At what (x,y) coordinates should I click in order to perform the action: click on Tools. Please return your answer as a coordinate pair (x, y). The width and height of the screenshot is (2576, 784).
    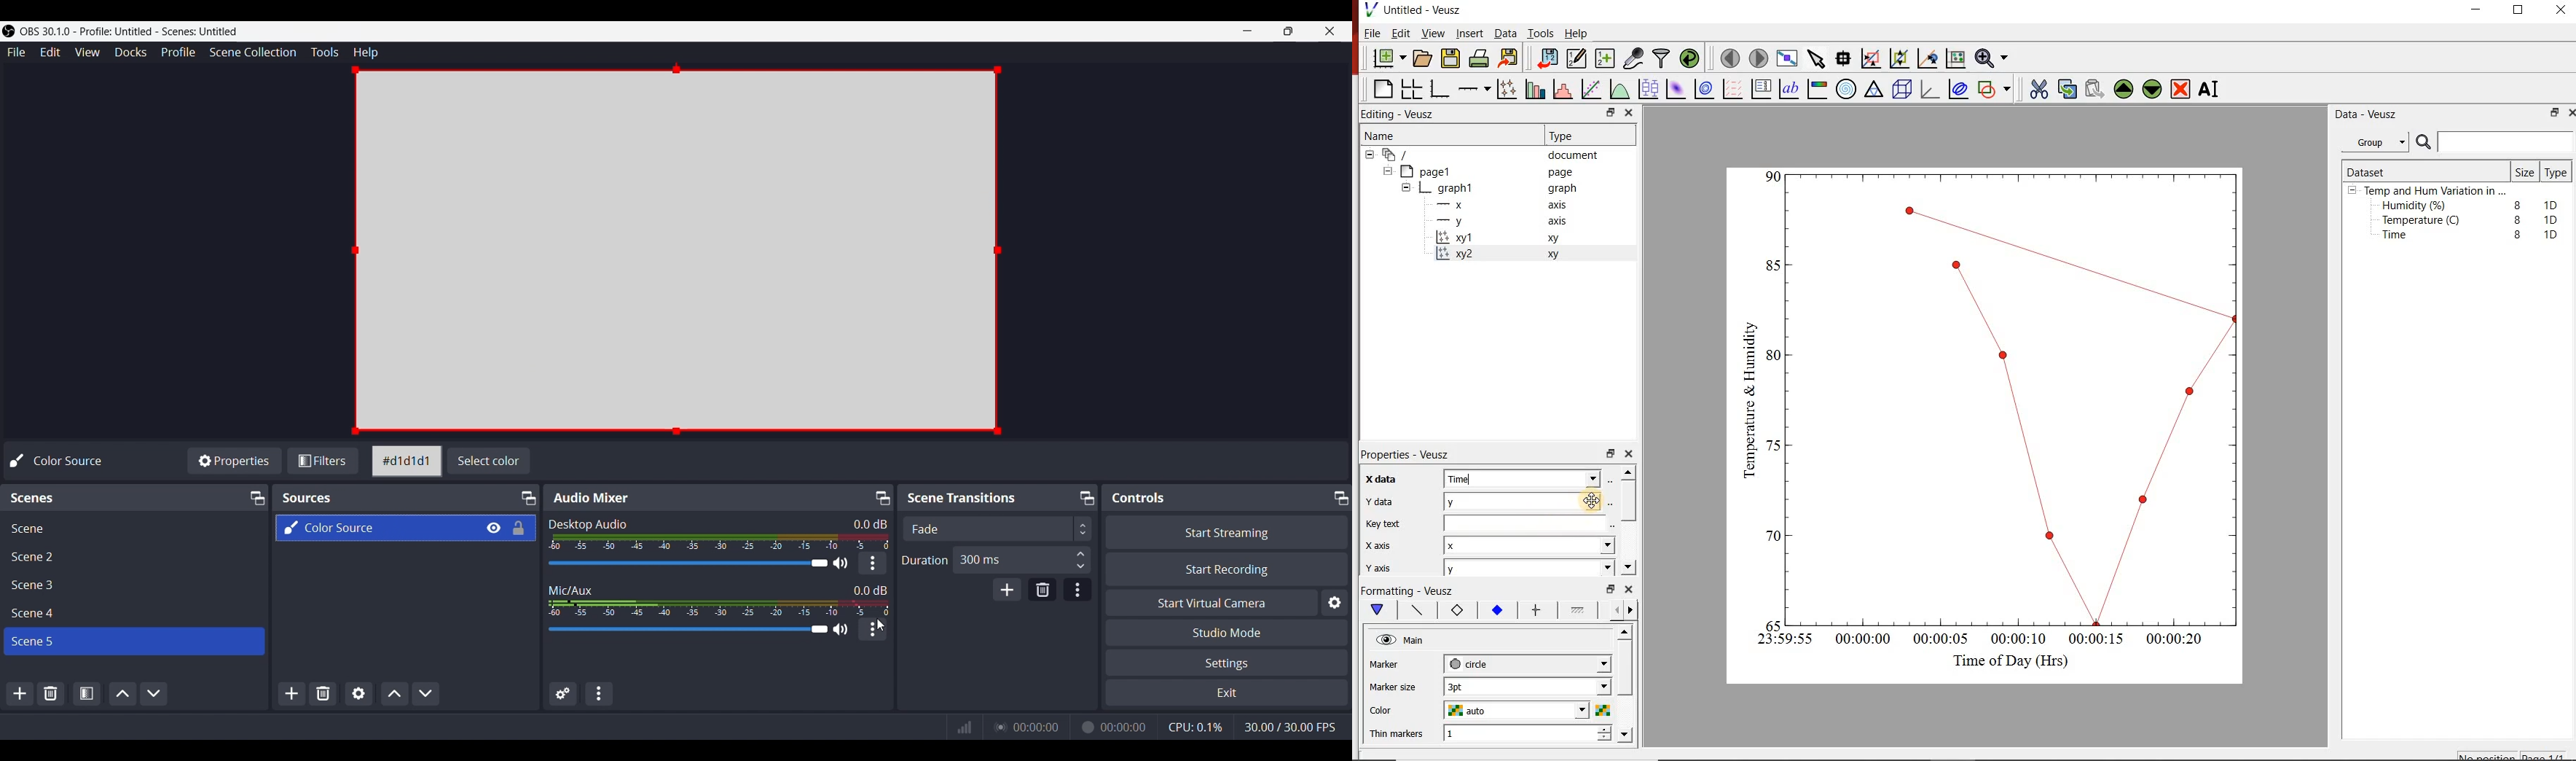
    Looking at the image, I should click on (1539, 34).